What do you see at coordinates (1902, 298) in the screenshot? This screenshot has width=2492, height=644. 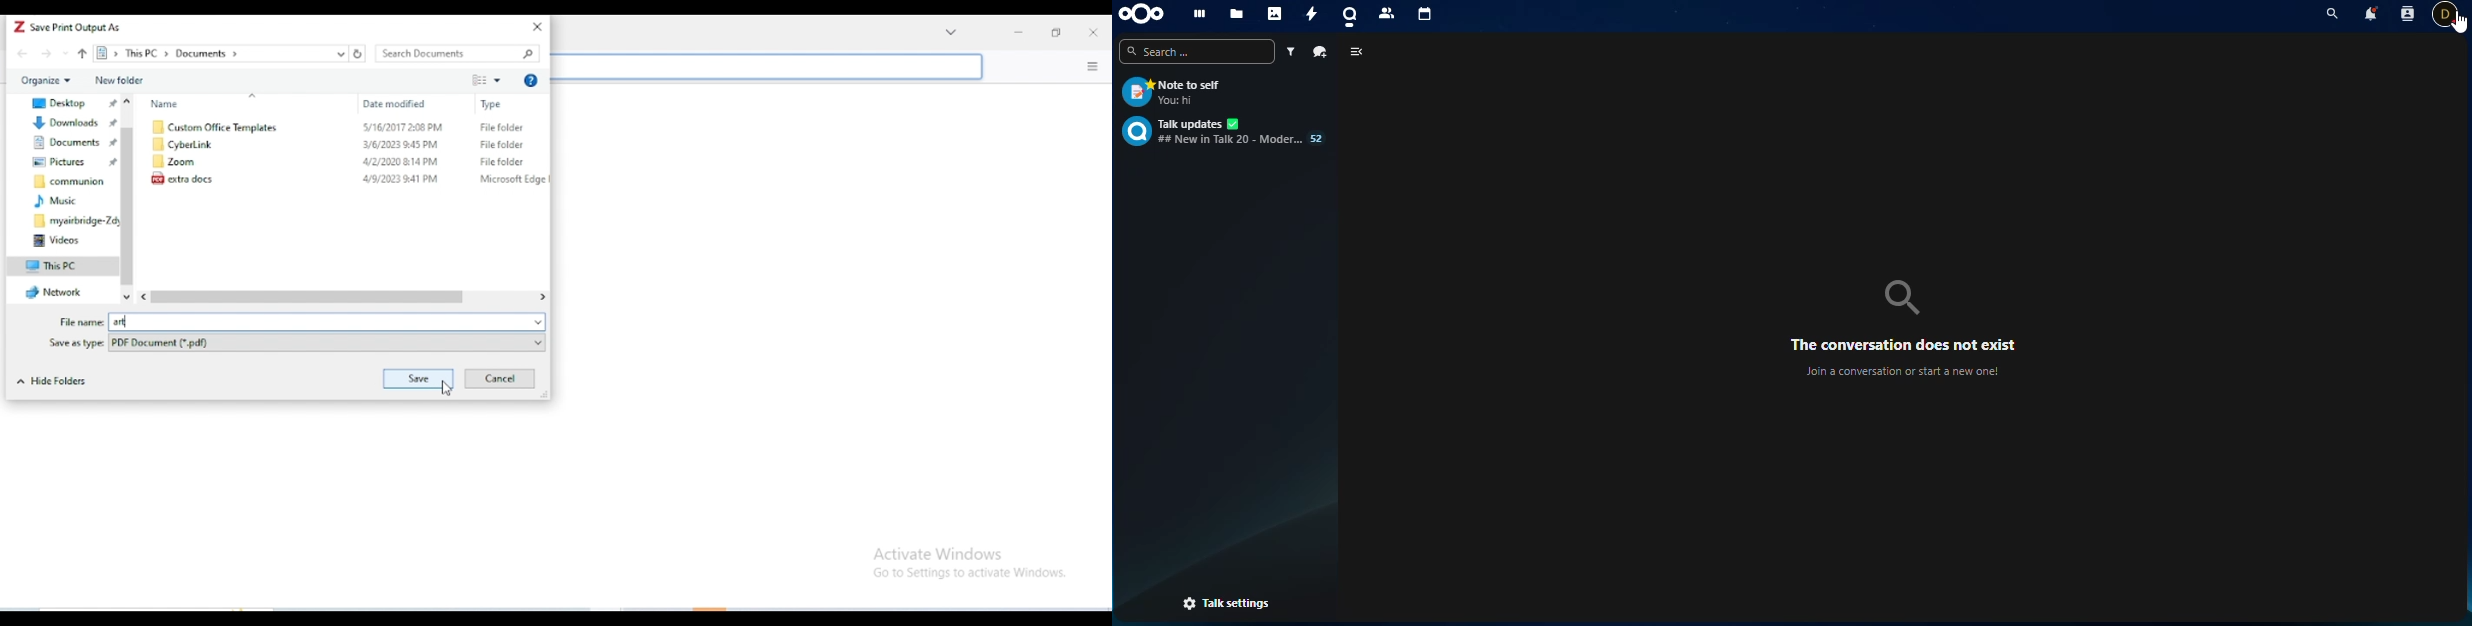 I see `Search icon` at bounding box center [1902, 298].